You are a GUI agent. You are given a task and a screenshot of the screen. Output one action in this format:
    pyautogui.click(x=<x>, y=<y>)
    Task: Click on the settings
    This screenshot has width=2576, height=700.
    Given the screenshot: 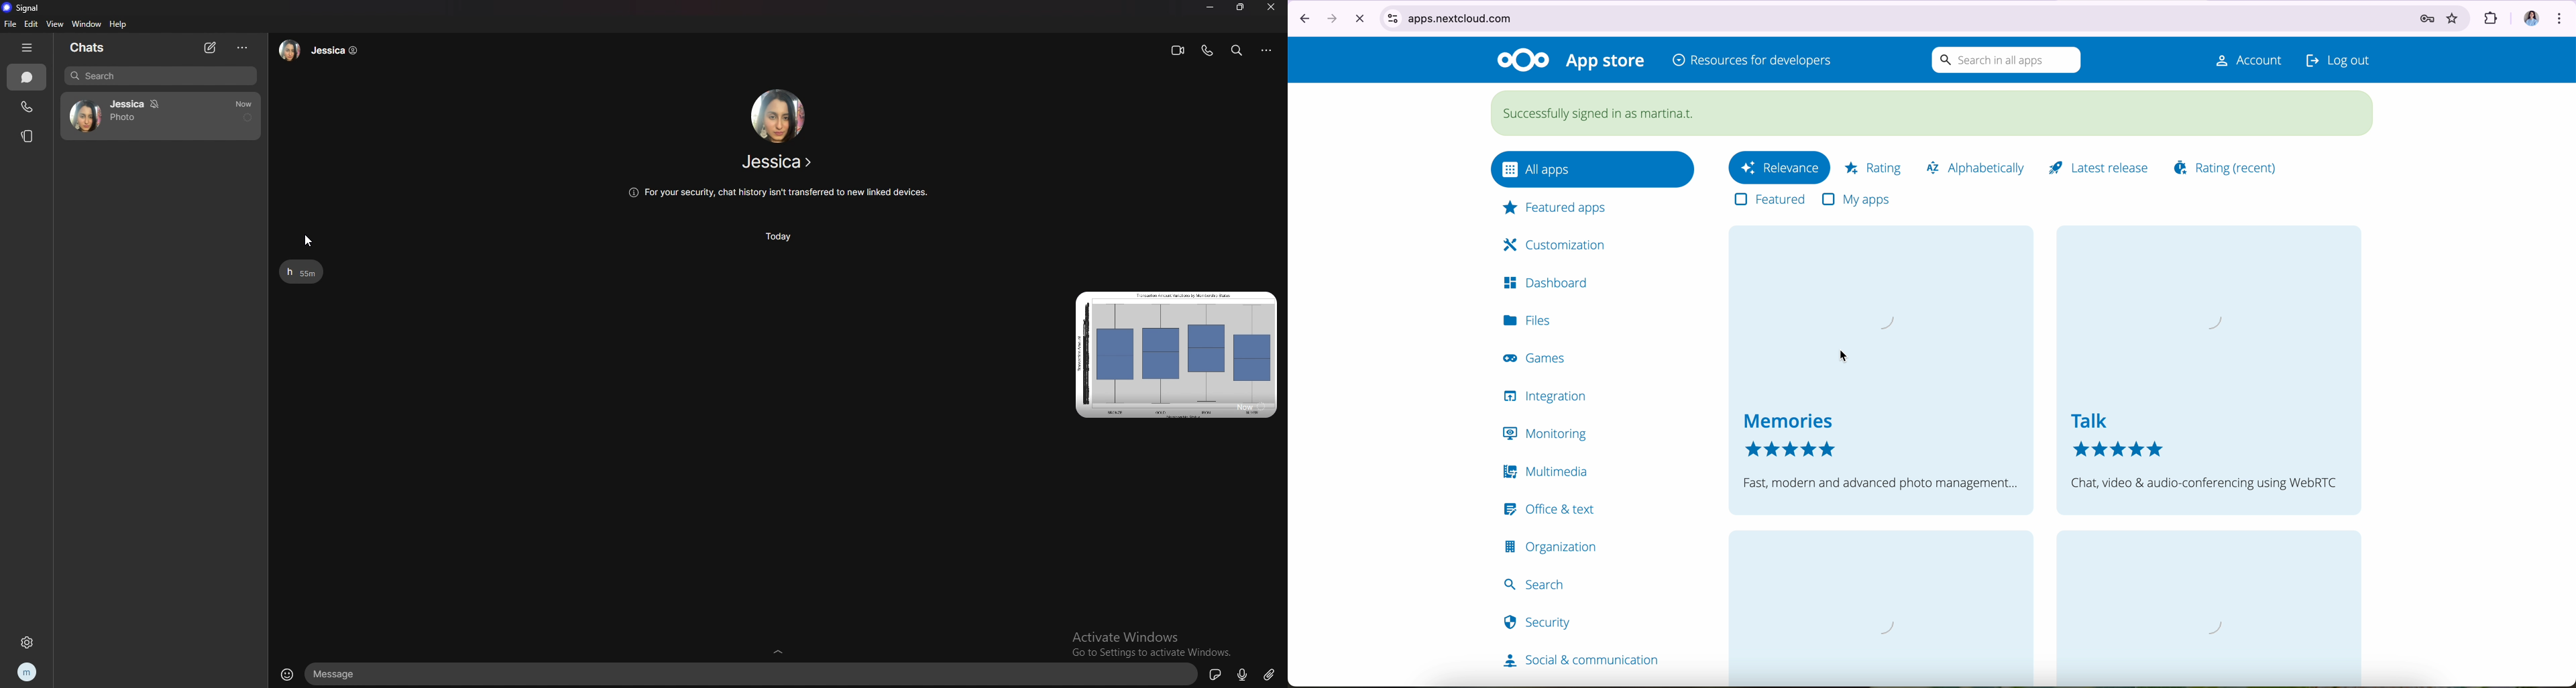 What is the action you would take?
    pyautogui.click(x=26, y=642)
    